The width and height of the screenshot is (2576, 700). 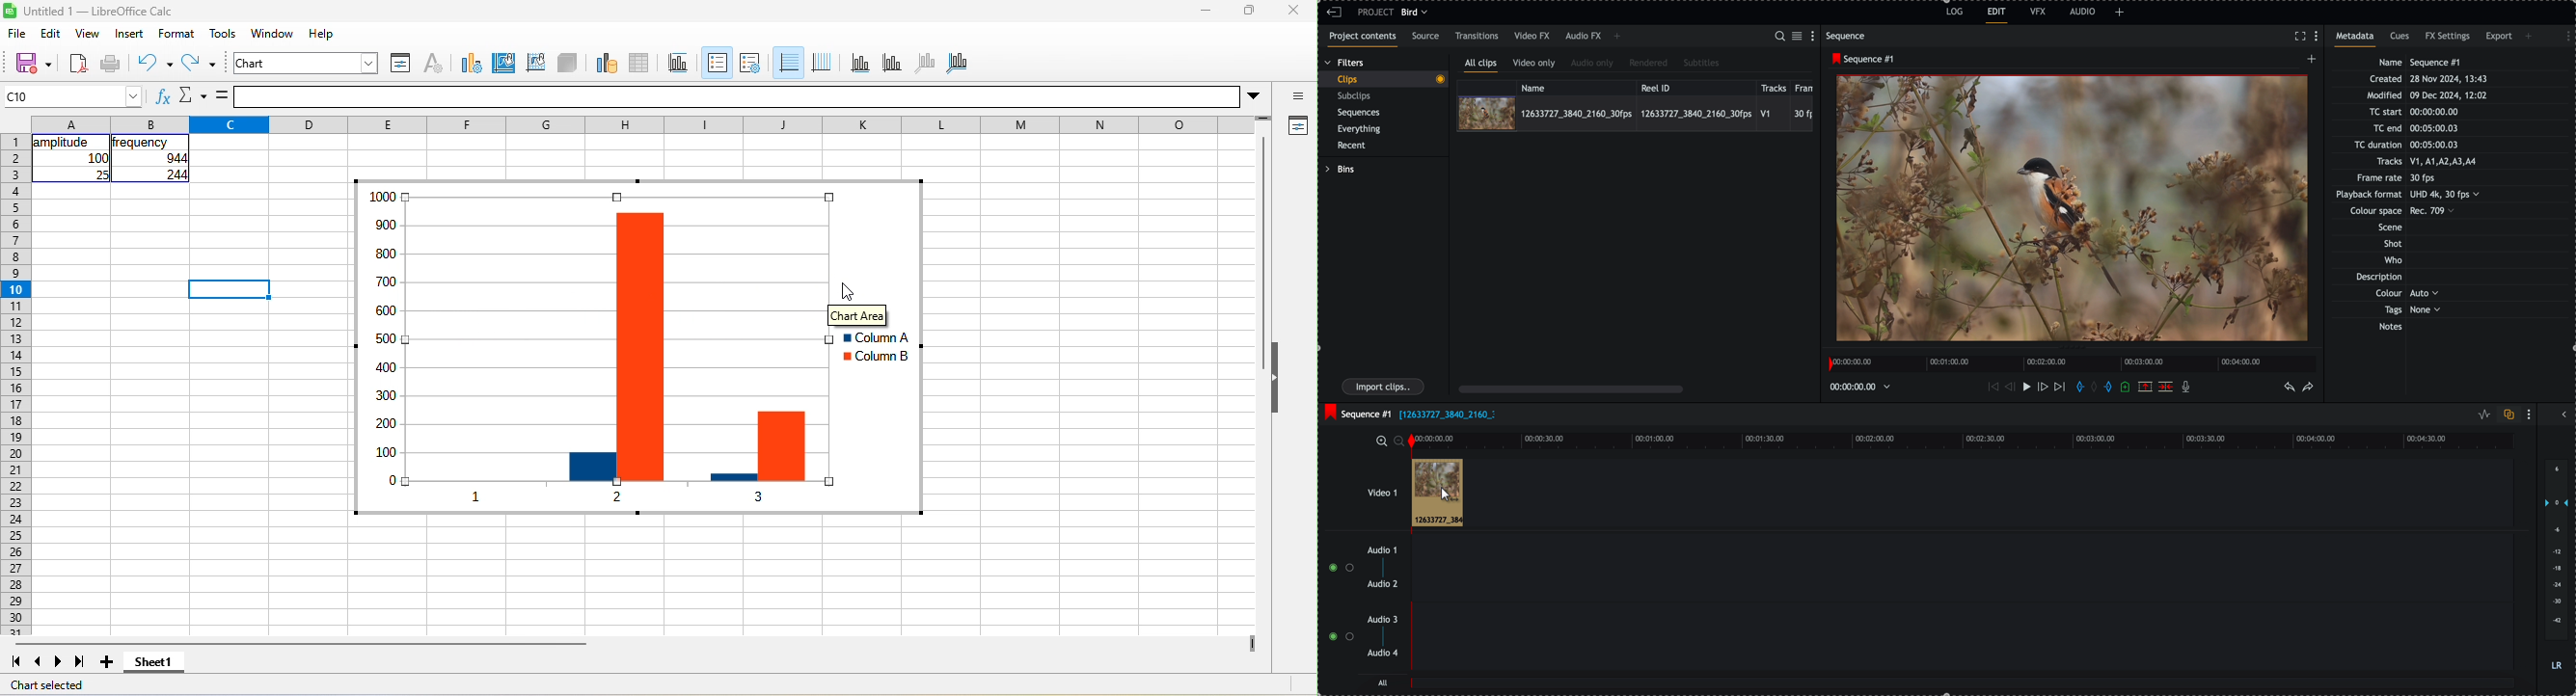 I want to click on file, so click(x=1447, y=416).